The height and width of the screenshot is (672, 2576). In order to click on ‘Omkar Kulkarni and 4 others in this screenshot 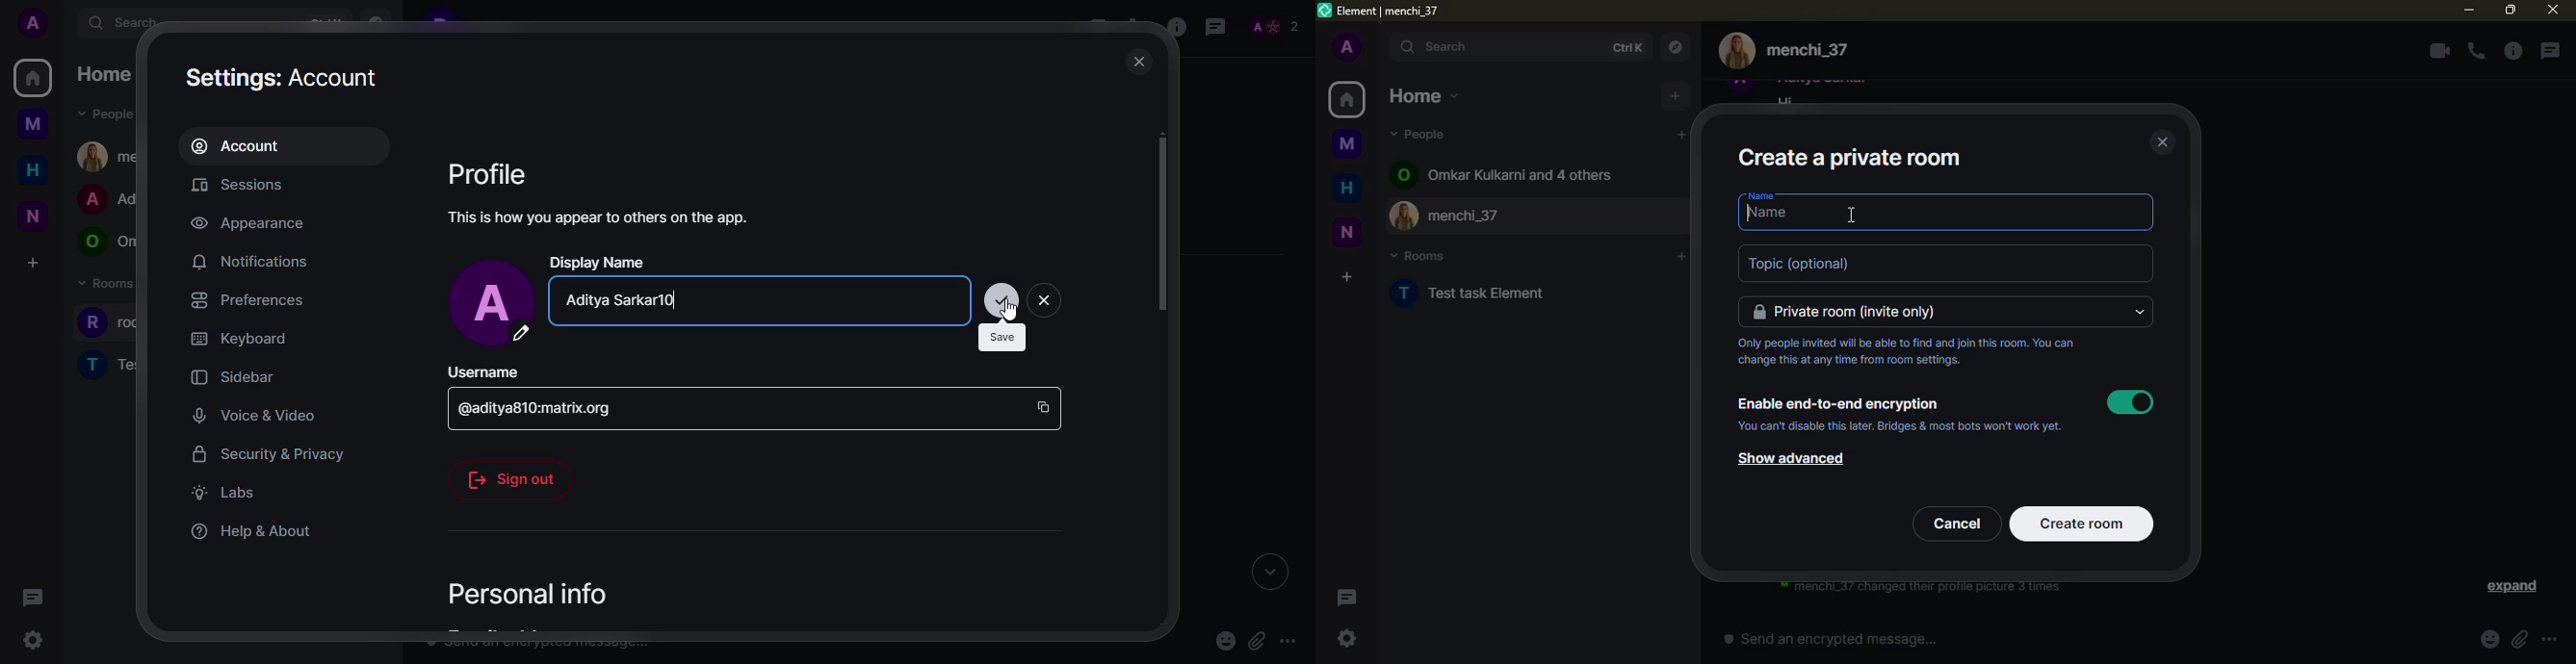, I will do `click(1520, 174)`.